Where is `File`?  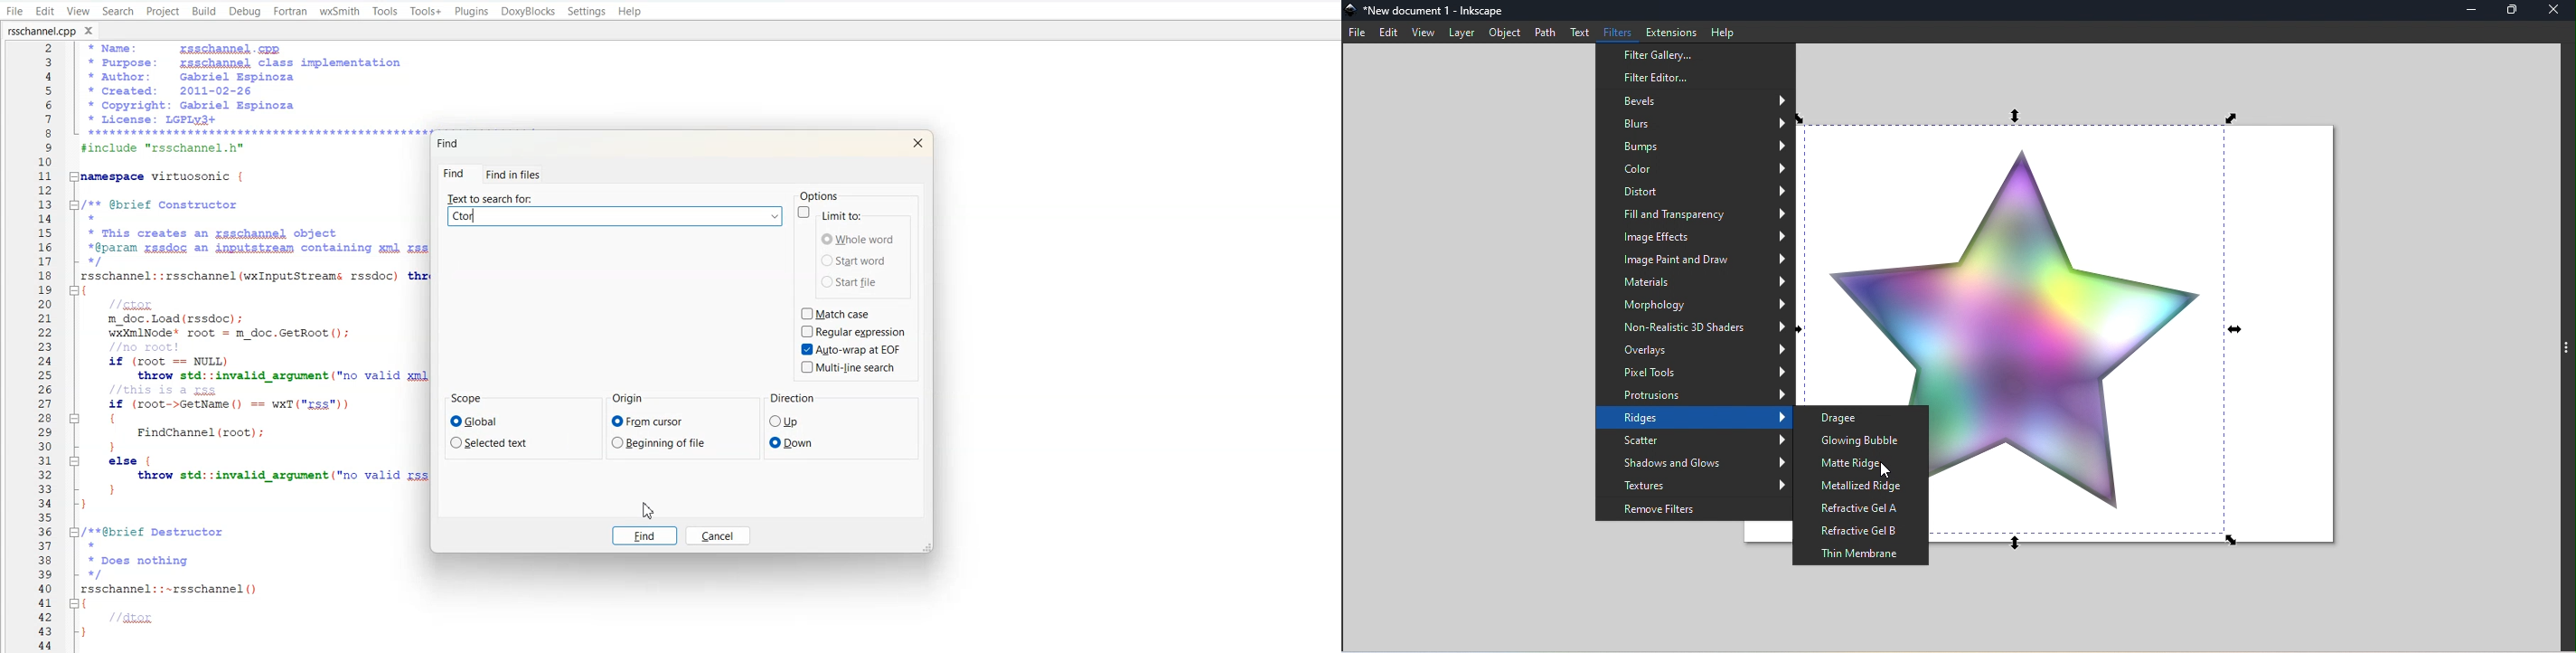 File is located at coordinates (15, 11).